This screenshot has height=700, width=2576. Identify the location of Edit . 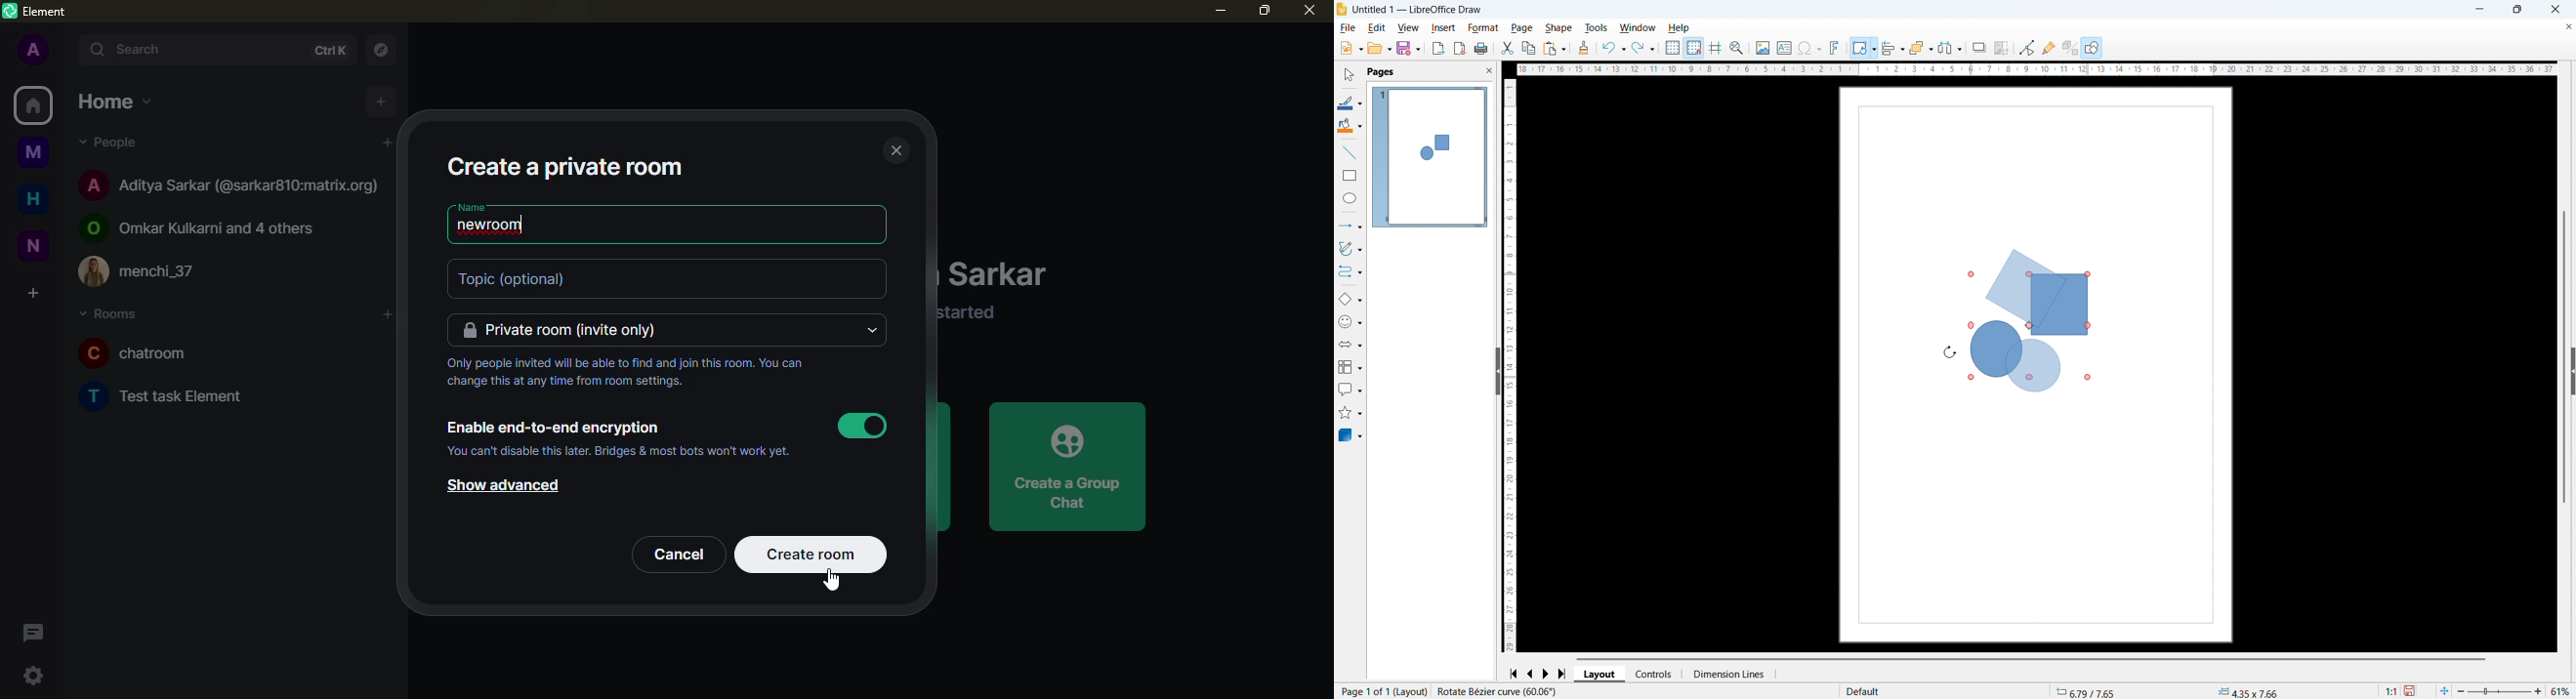
(1378, 28).